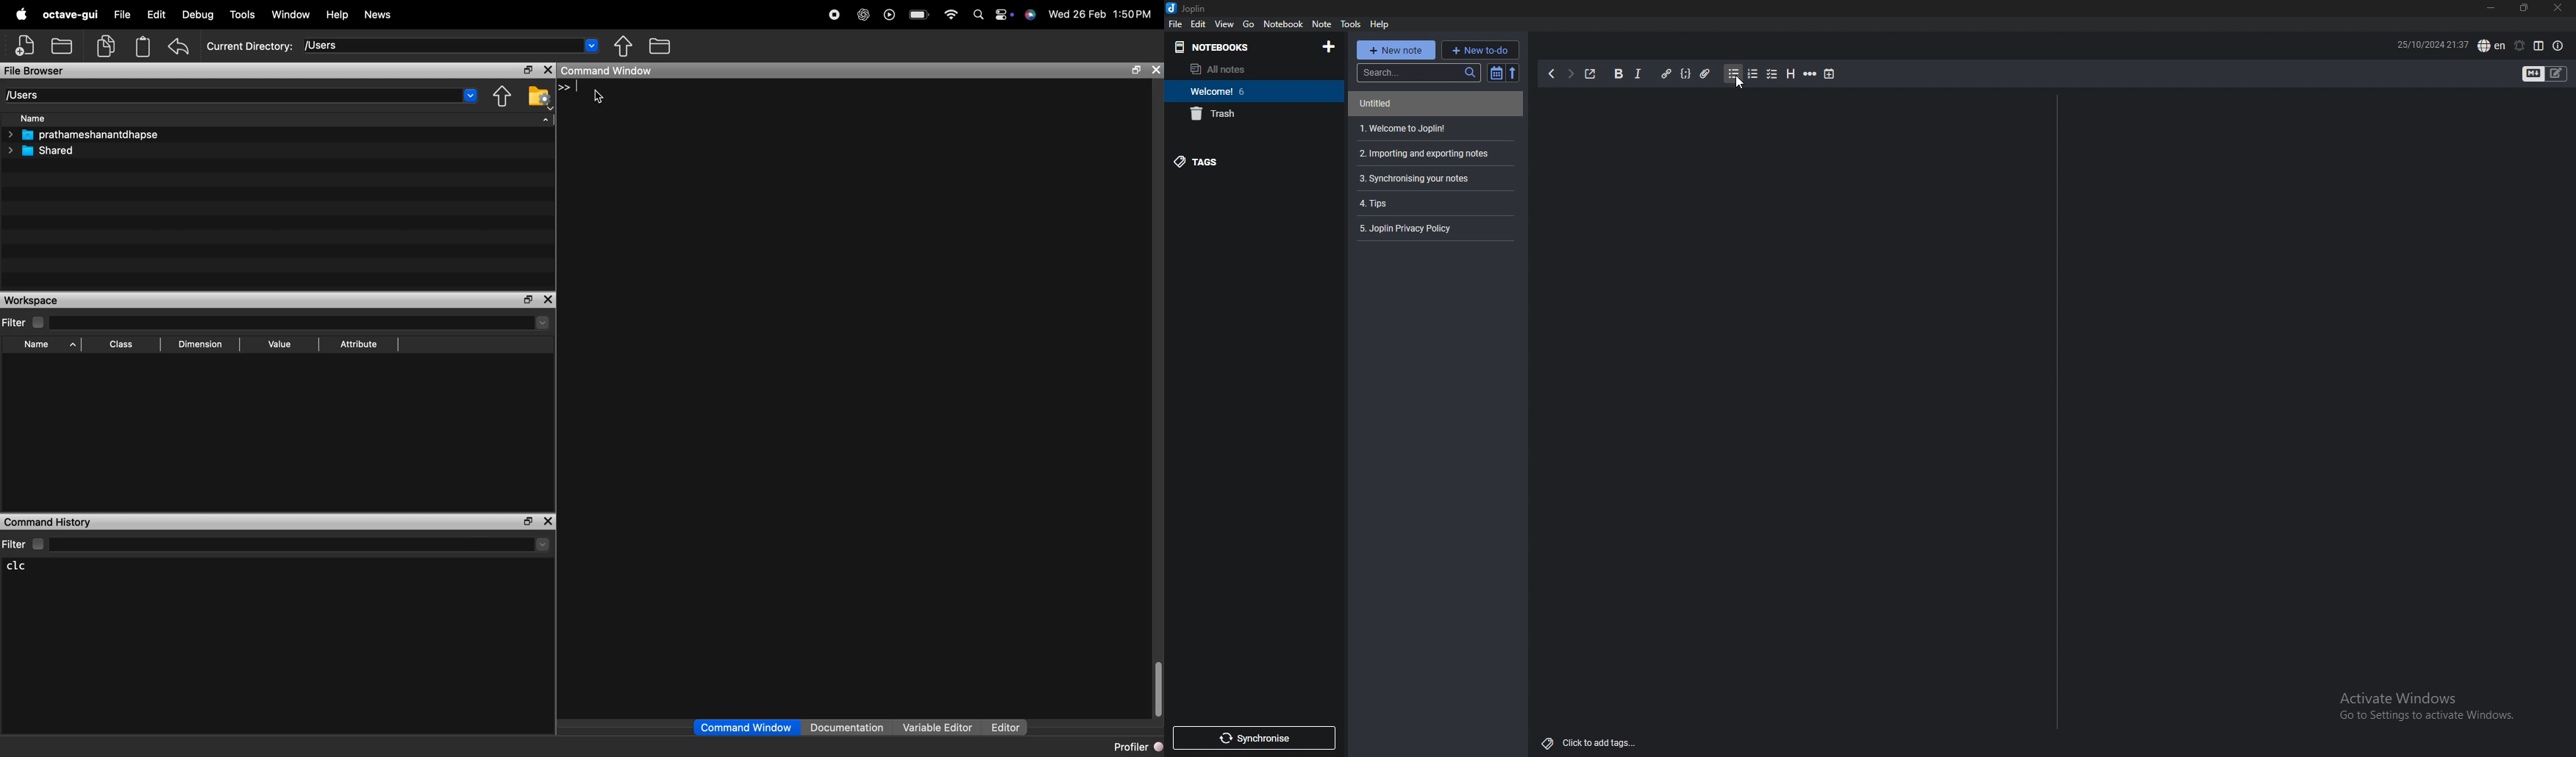 Image resolution: width=2576 pixels, height=784 pixels. I want to click on Toggle editor layout, so click(2540, 46).